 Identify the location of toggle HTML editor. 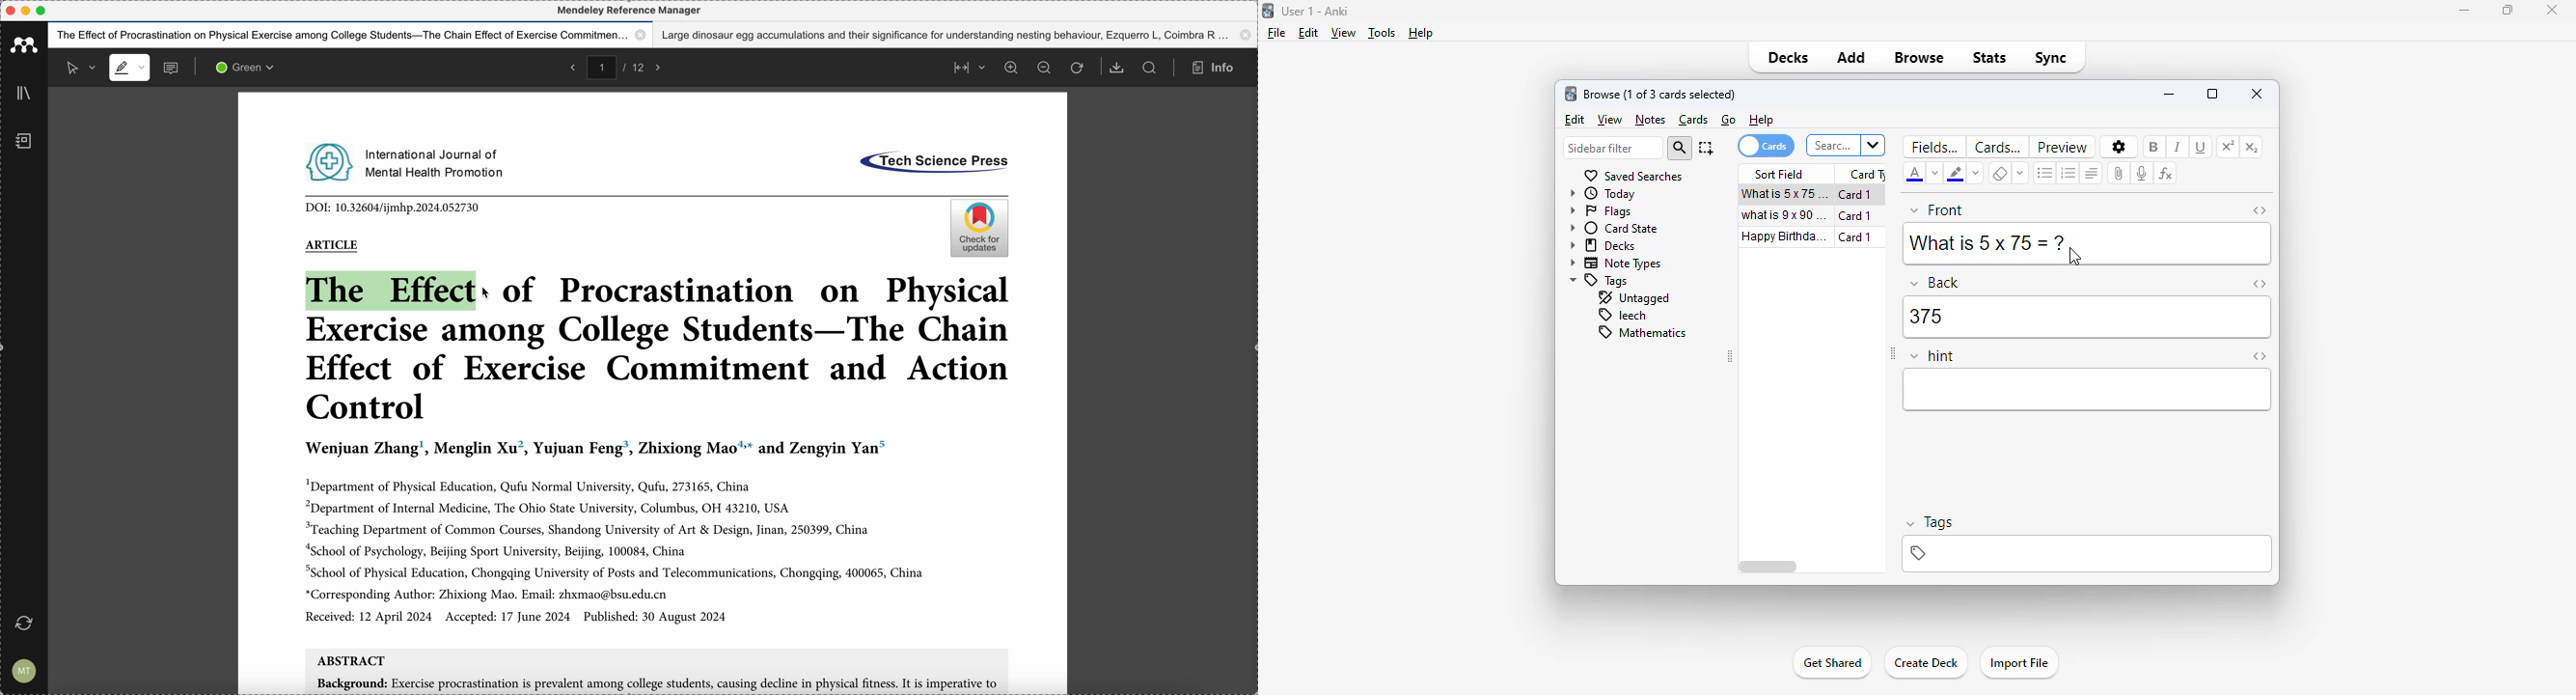
(2259, 285).